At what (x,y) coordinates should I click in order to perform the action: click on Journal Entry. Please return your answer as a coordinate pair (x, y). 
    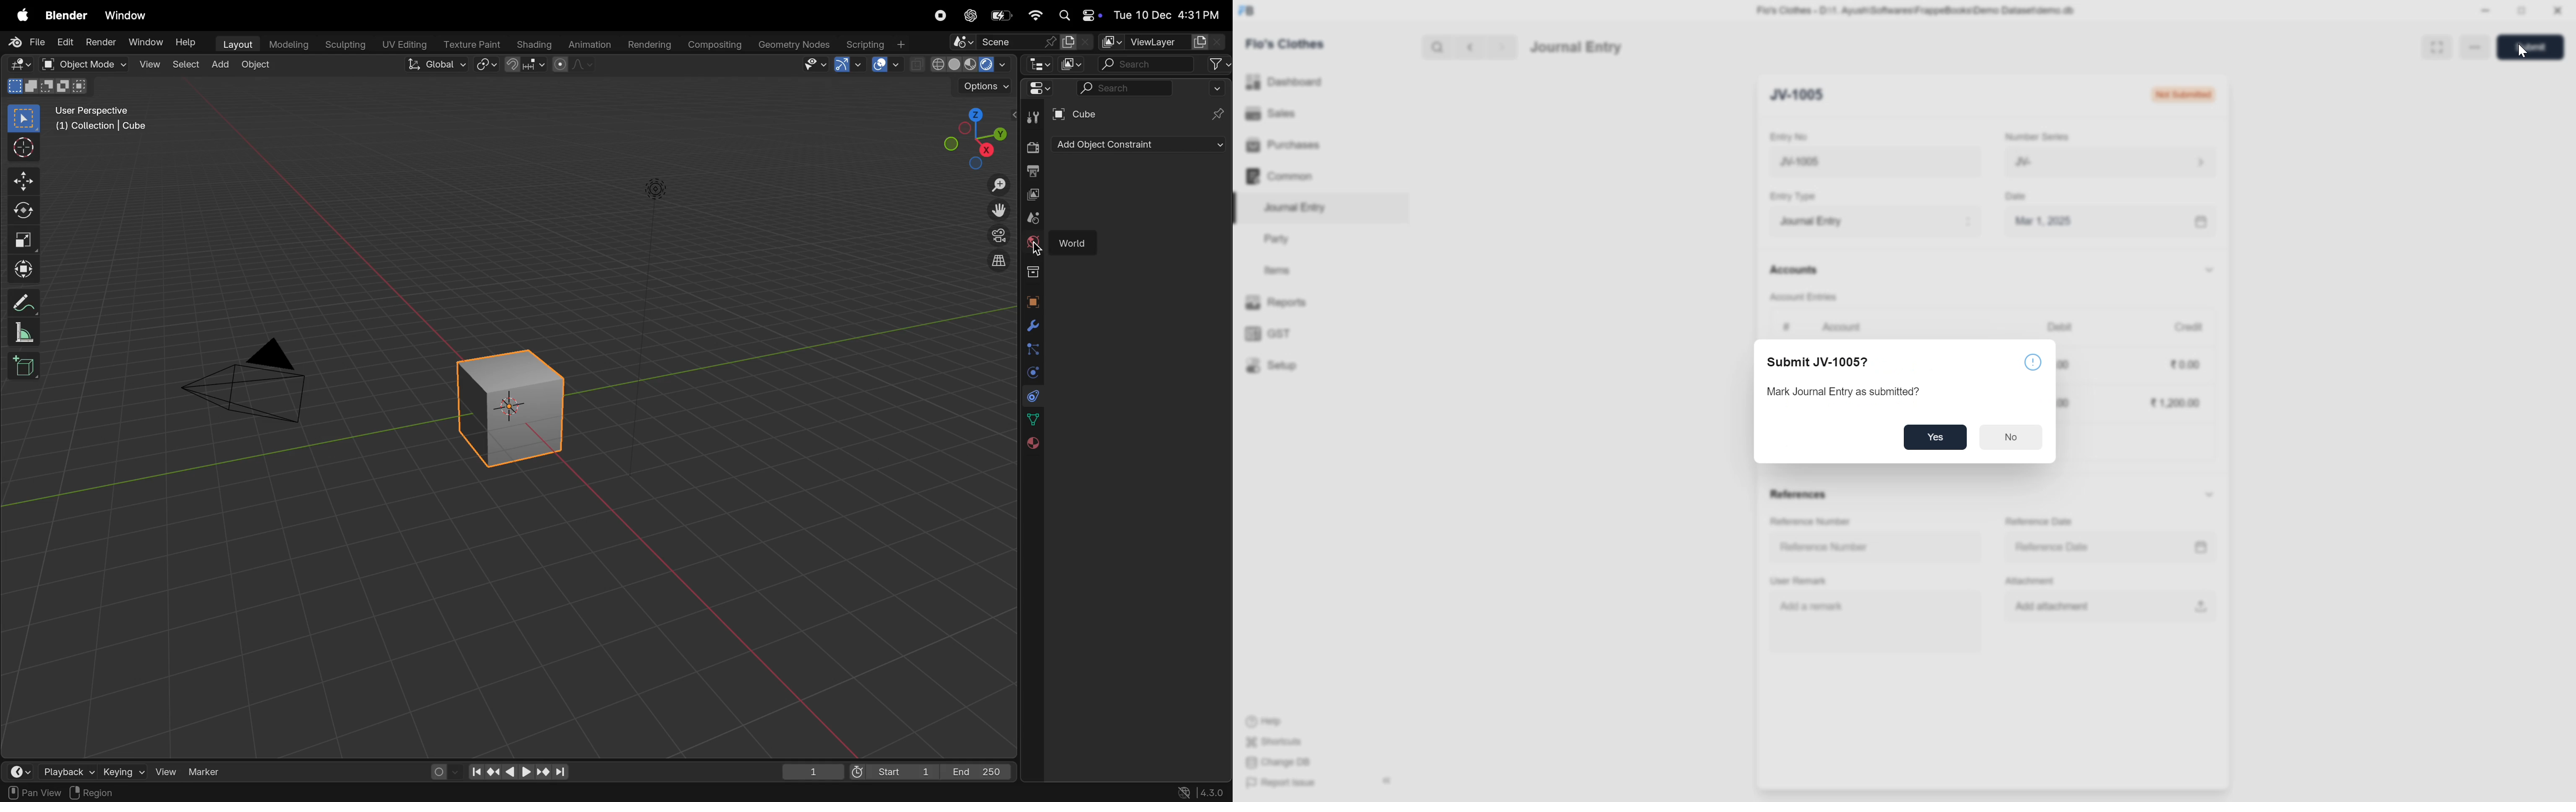
    Looking at the image, I should click on (1875, 220).